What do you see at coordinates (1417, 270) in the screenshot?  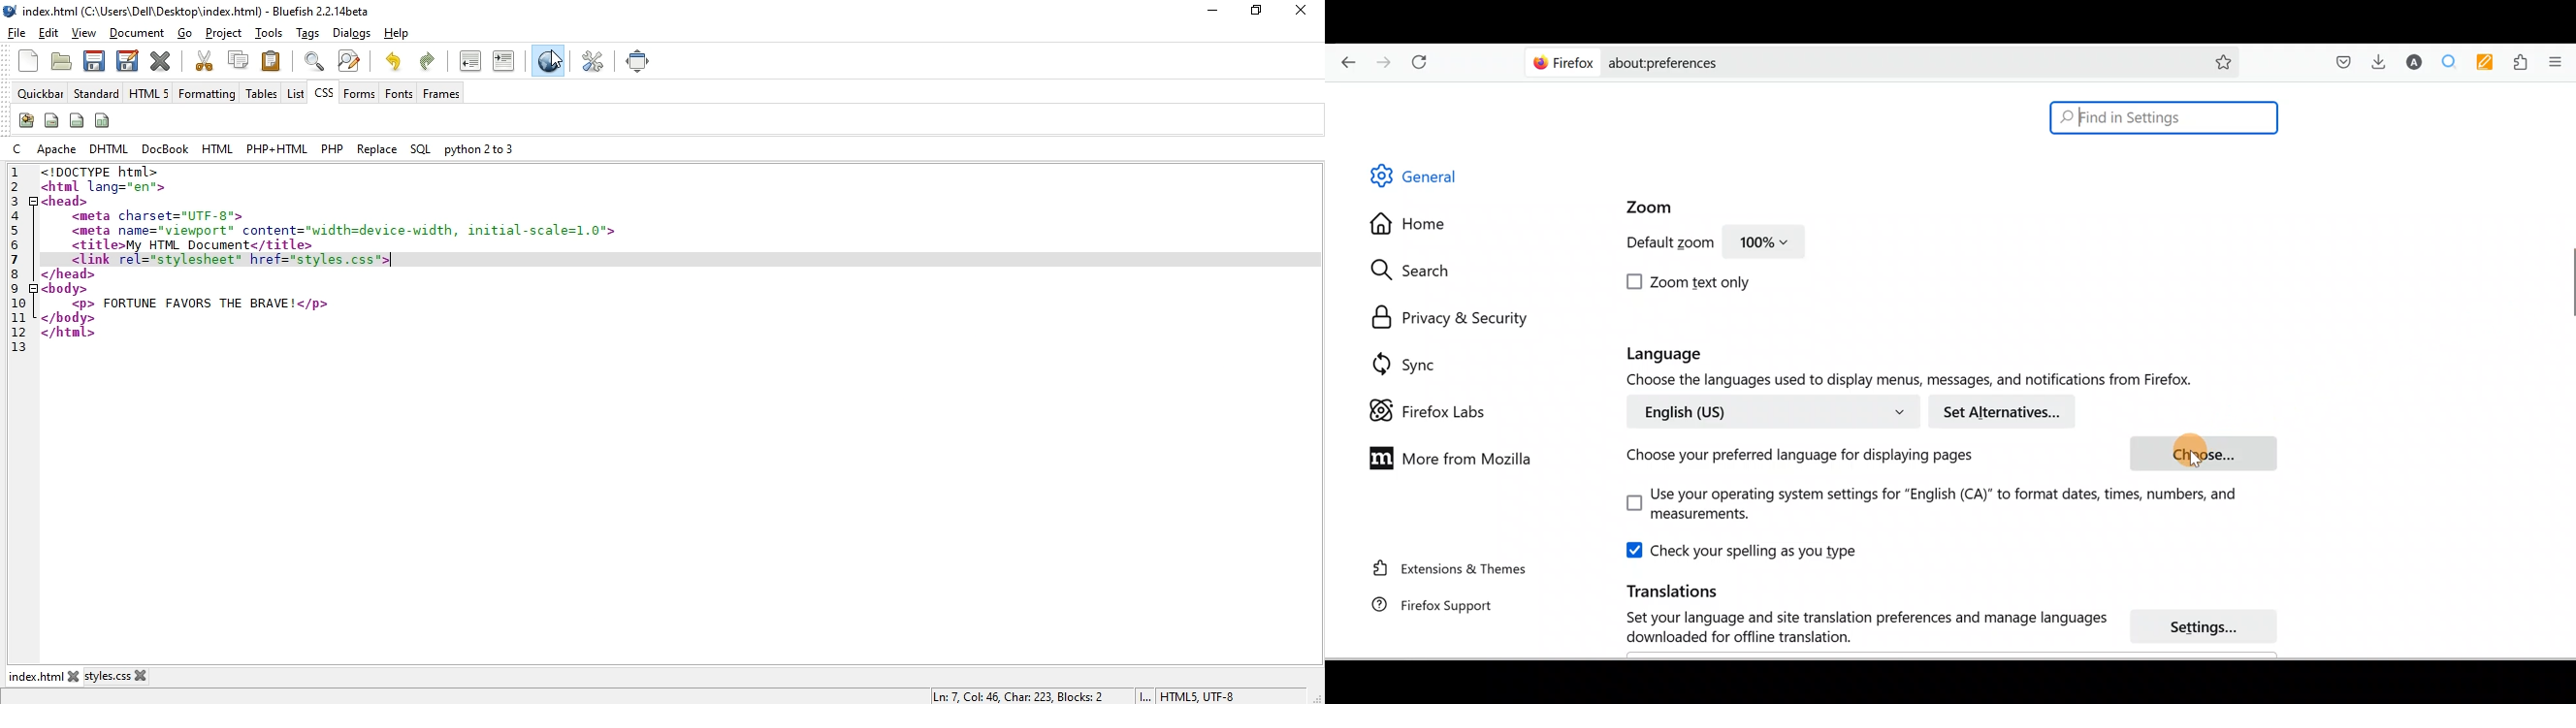 I see `Search` at bounding box center [1417, 270].